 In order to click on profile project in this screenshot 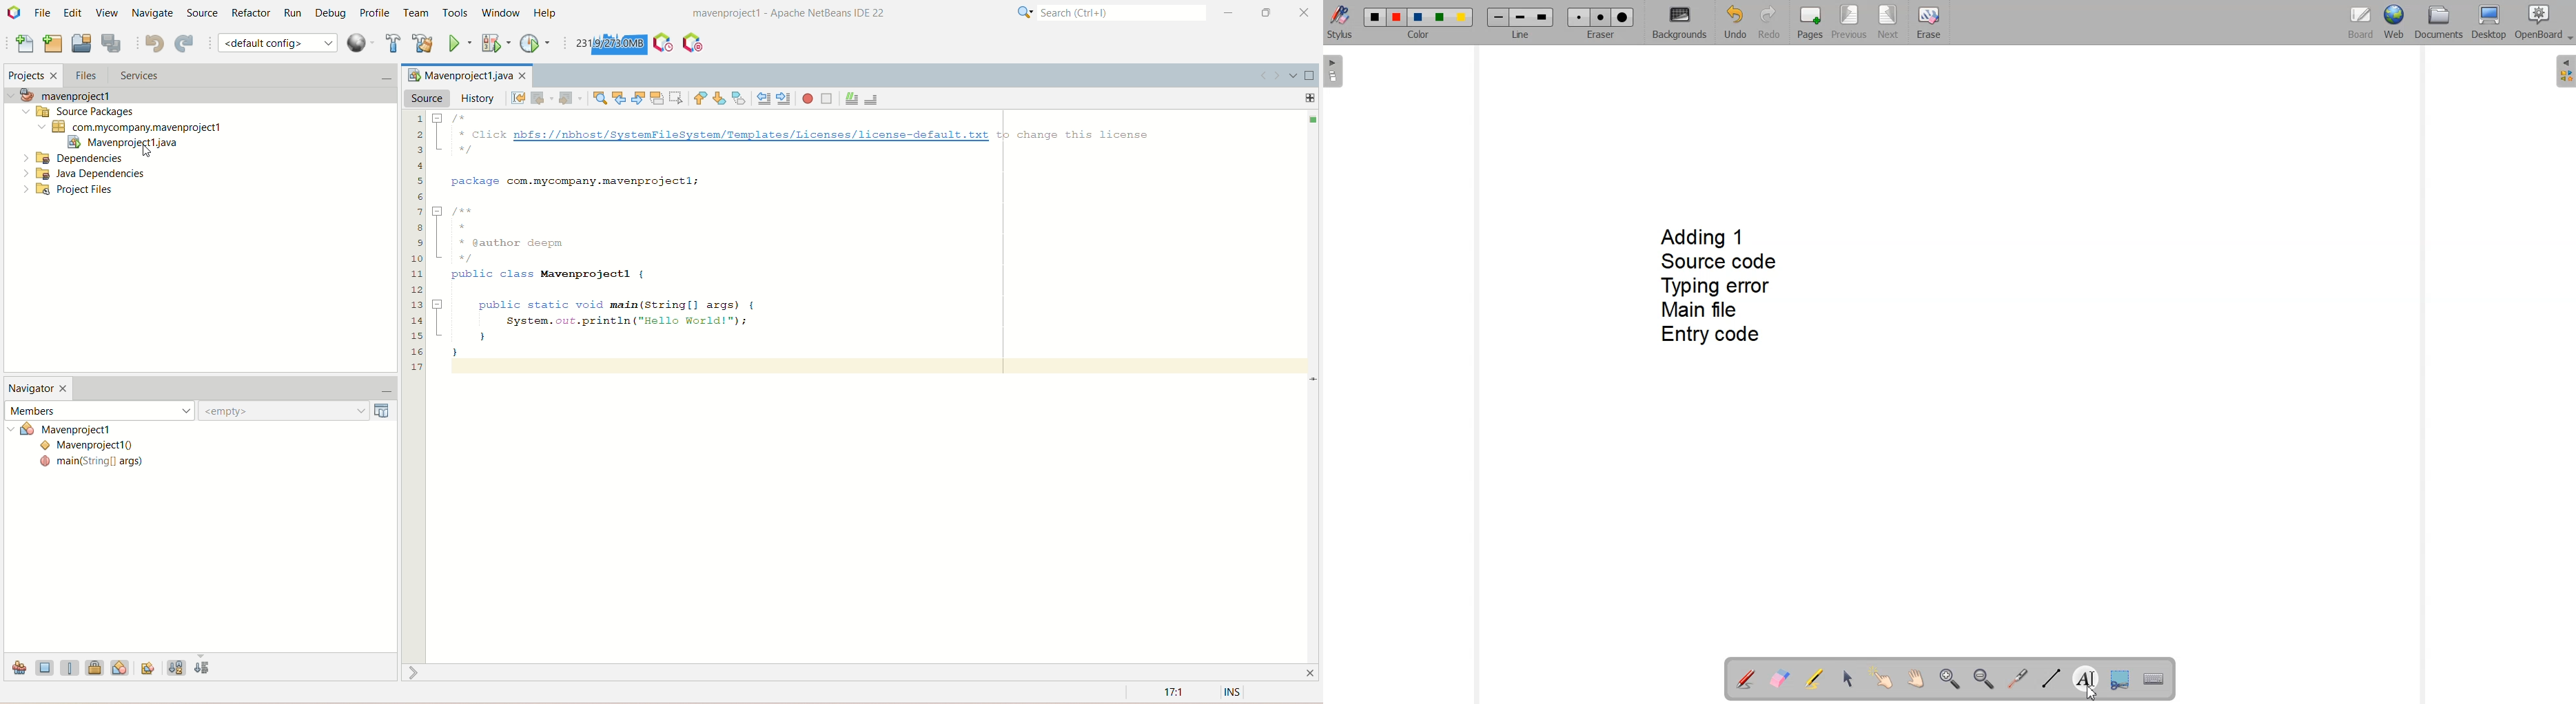, I will do `click(536, 43)`.